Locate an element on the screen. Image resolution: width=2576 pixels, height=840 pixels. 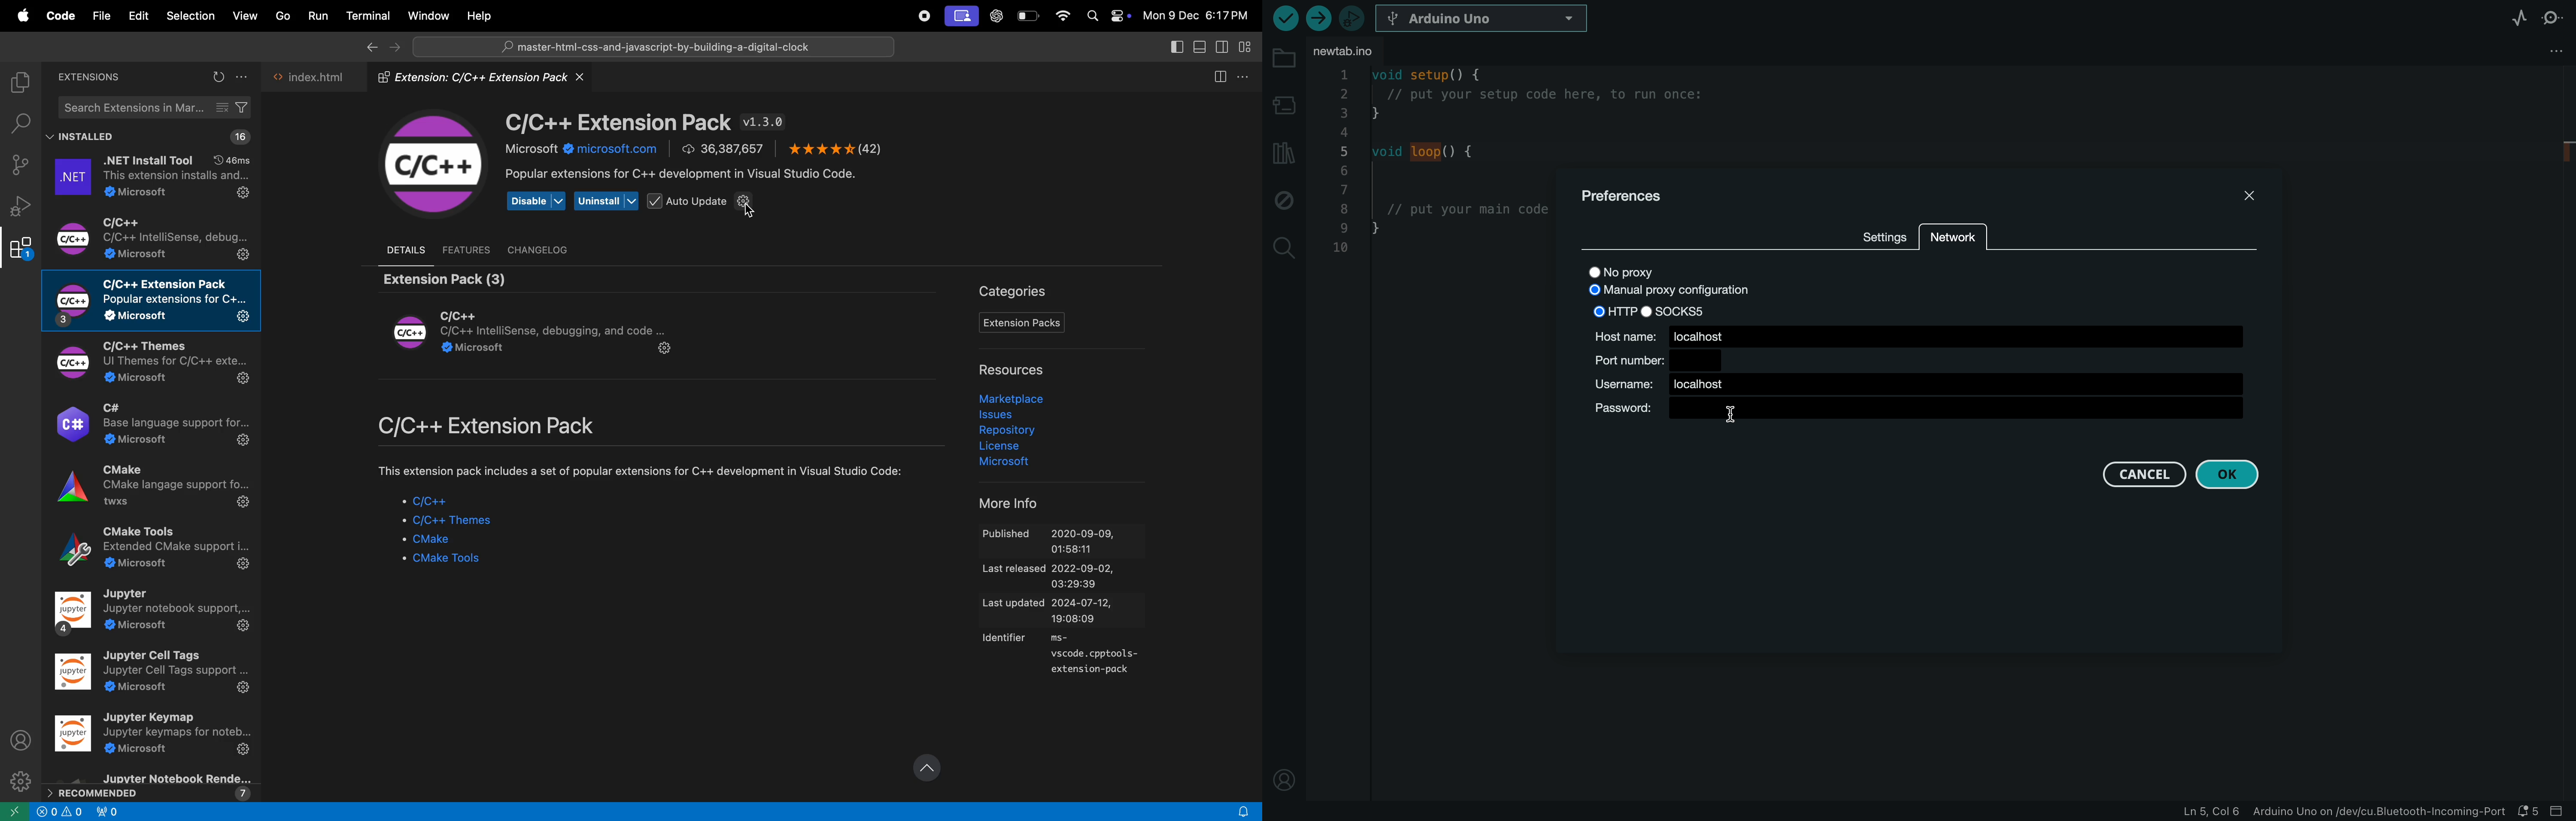
date and time is located at coordinates (1197, 16).